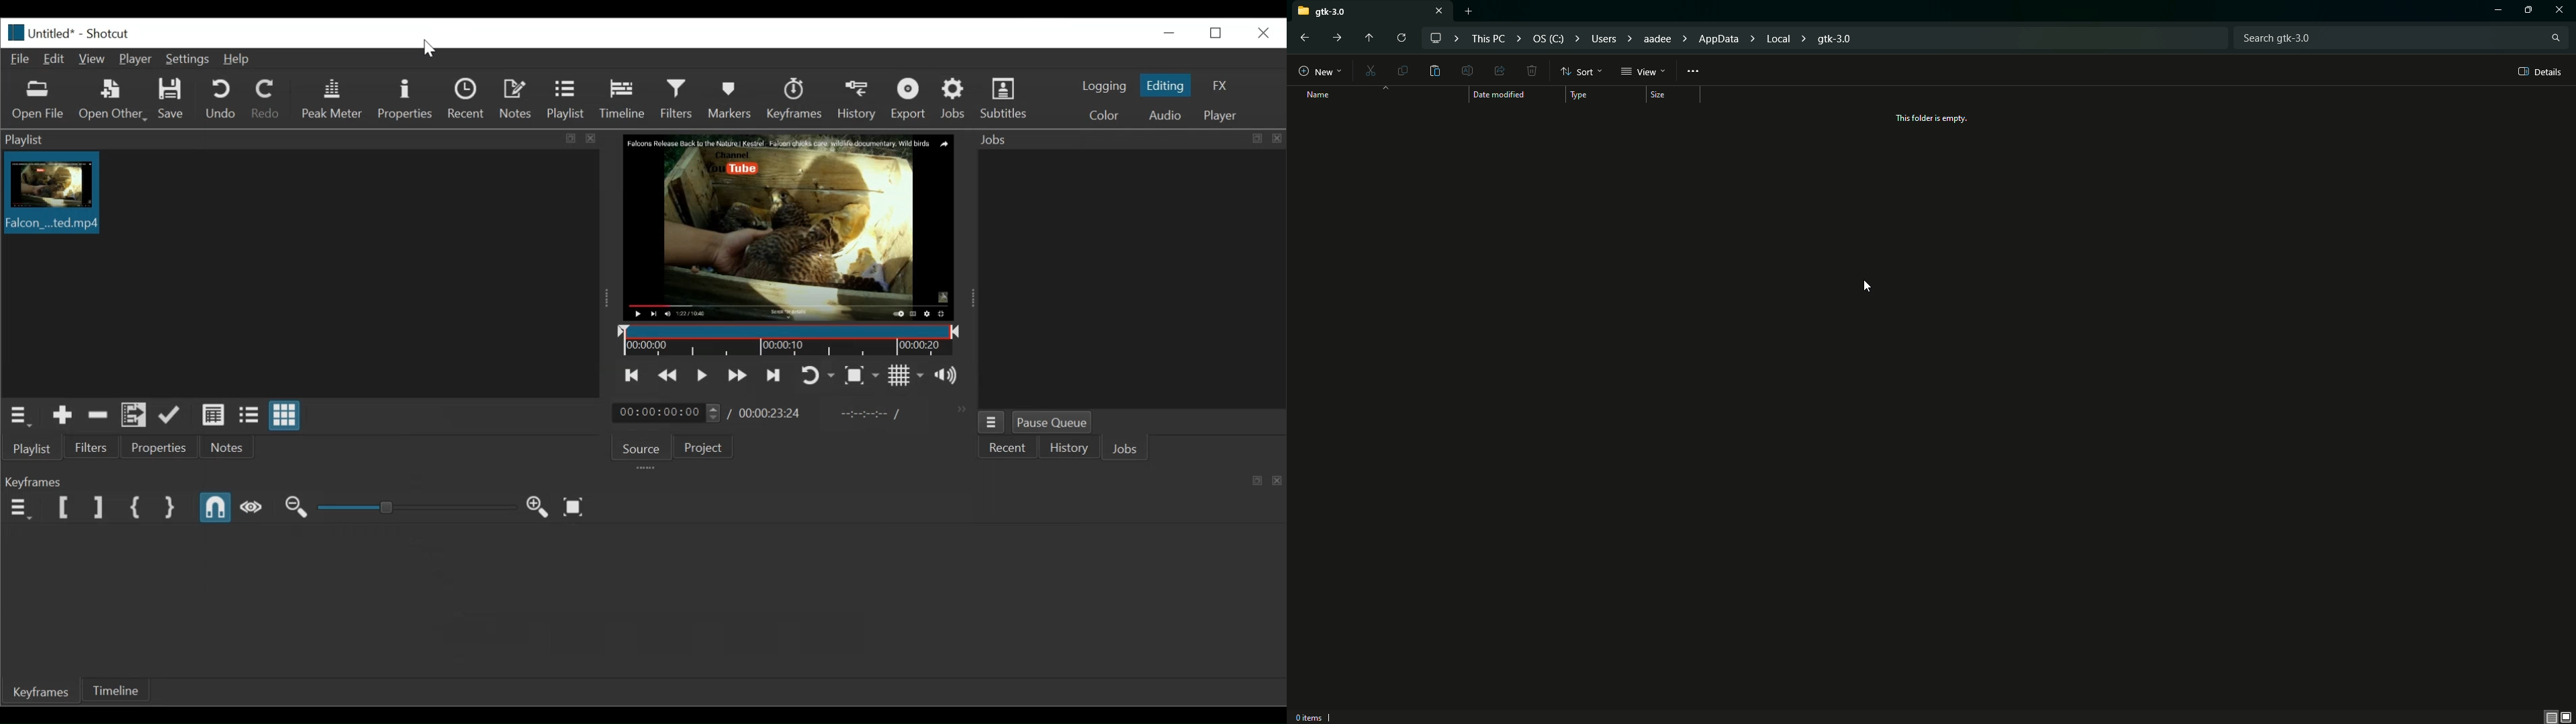 This screenshot has width=2576, height=728. I want to click on Jobs panel, so click(1129, 141).